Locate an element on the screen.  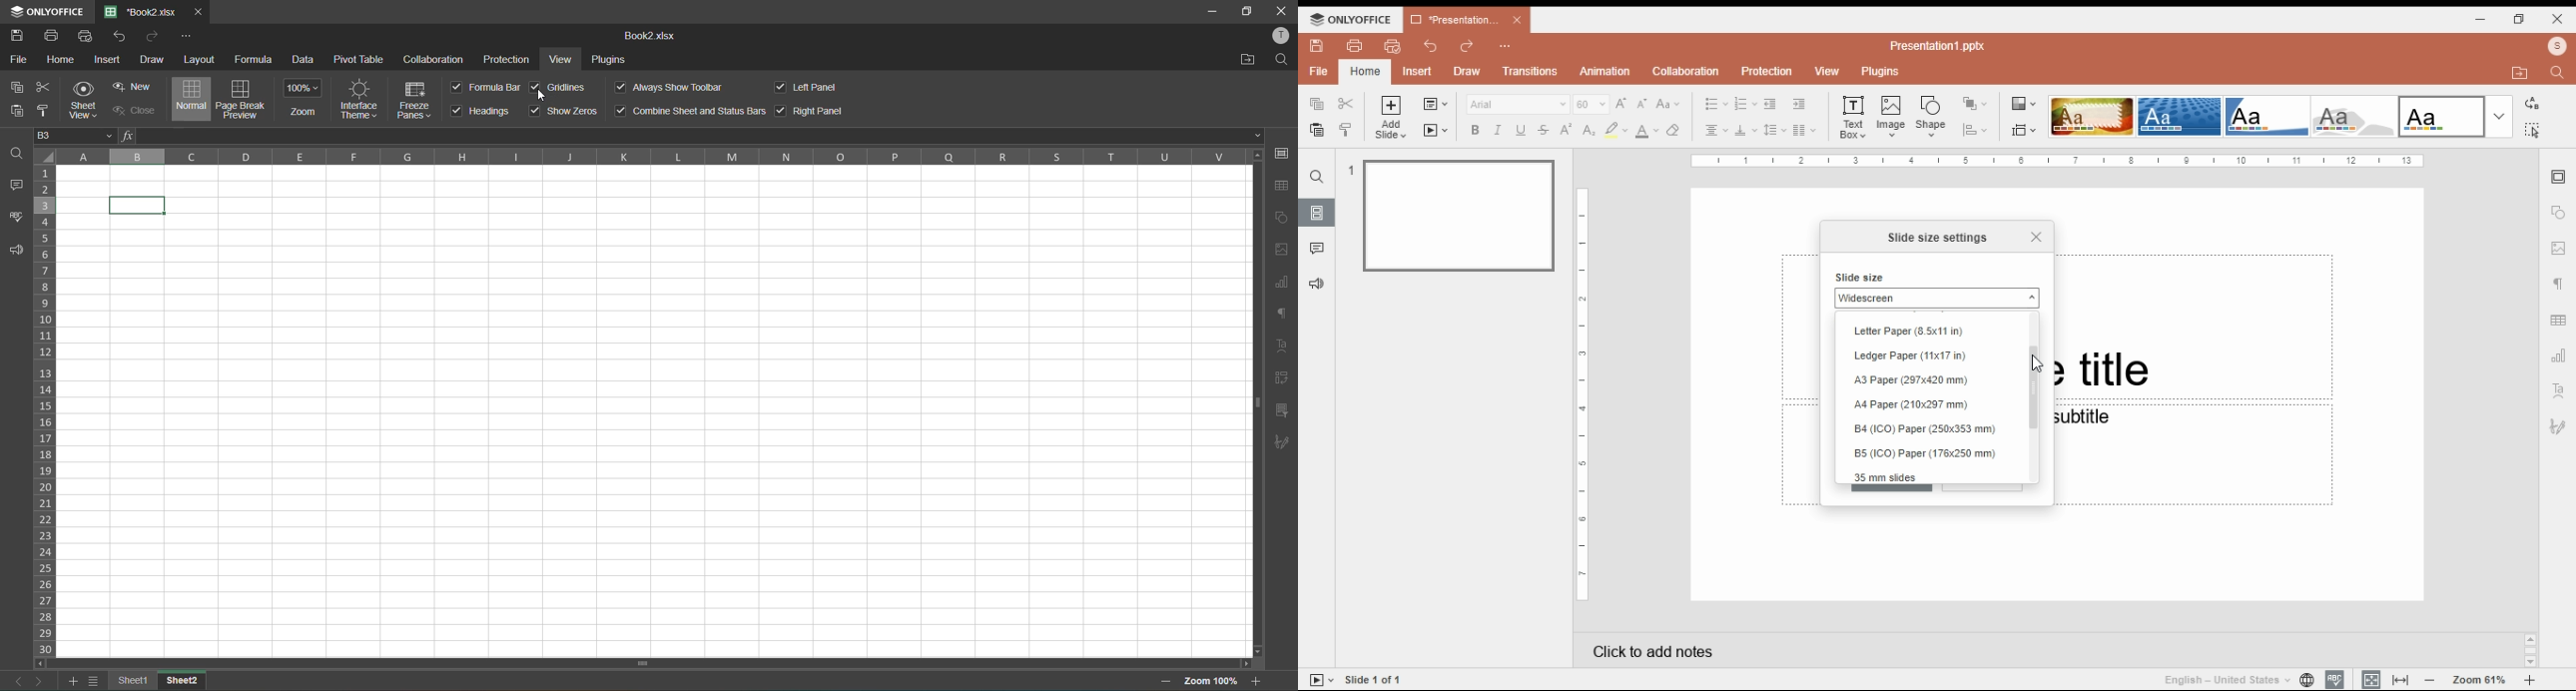
right panel is located at coordinates (811, 109).